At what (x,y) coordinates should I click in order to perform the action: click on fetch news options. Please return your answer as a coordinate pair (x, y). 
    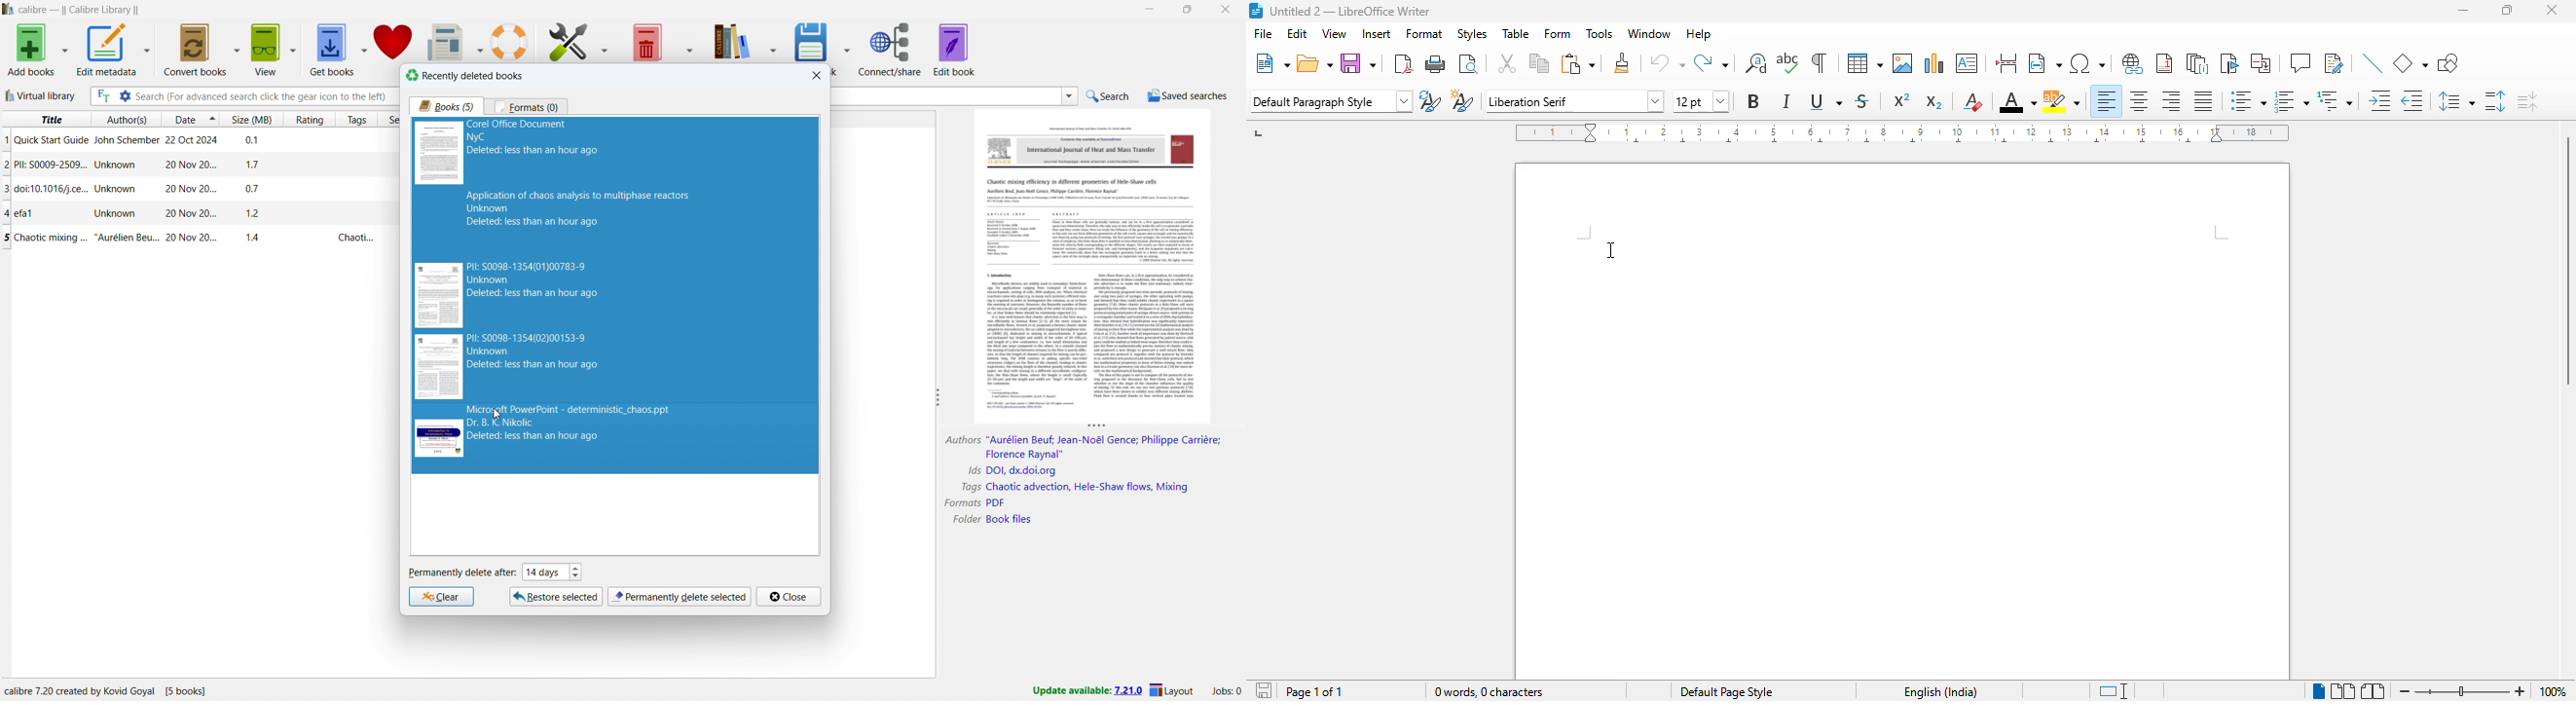
    Looking at the image, I should click on (476, 41).